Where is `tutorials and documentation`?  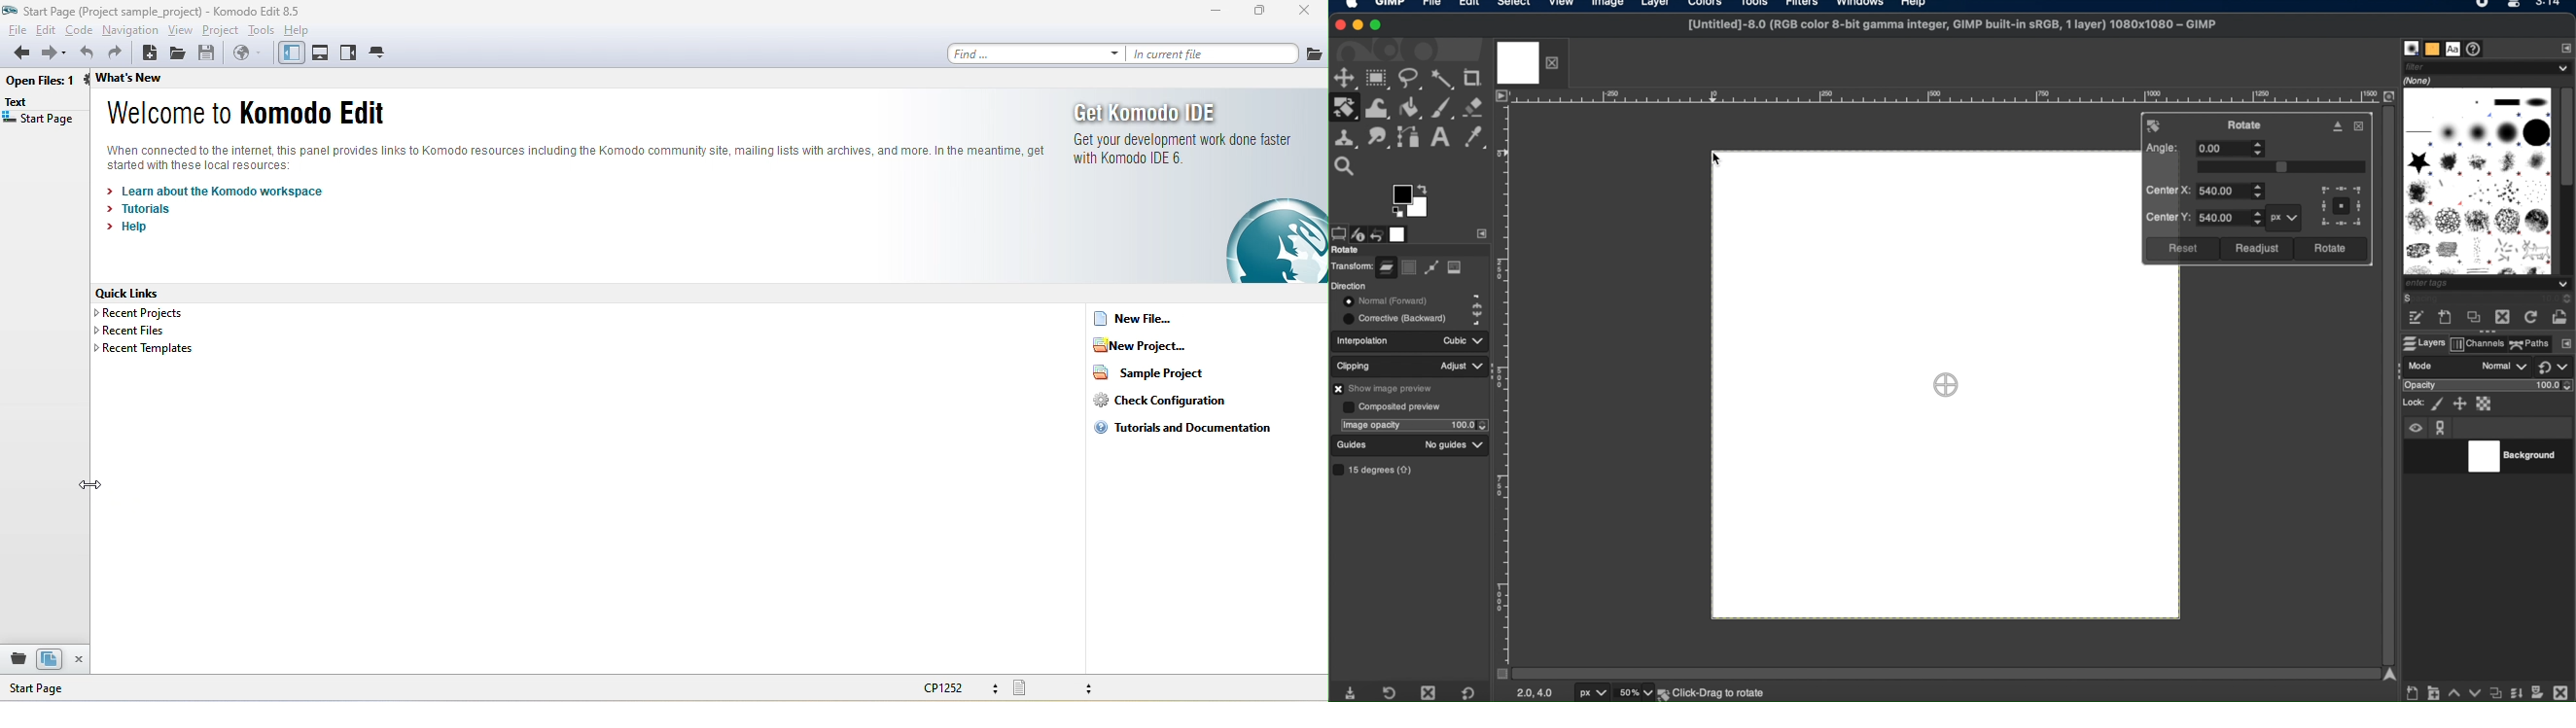 tutorials and documentation is located at coordinates (1184, 429).